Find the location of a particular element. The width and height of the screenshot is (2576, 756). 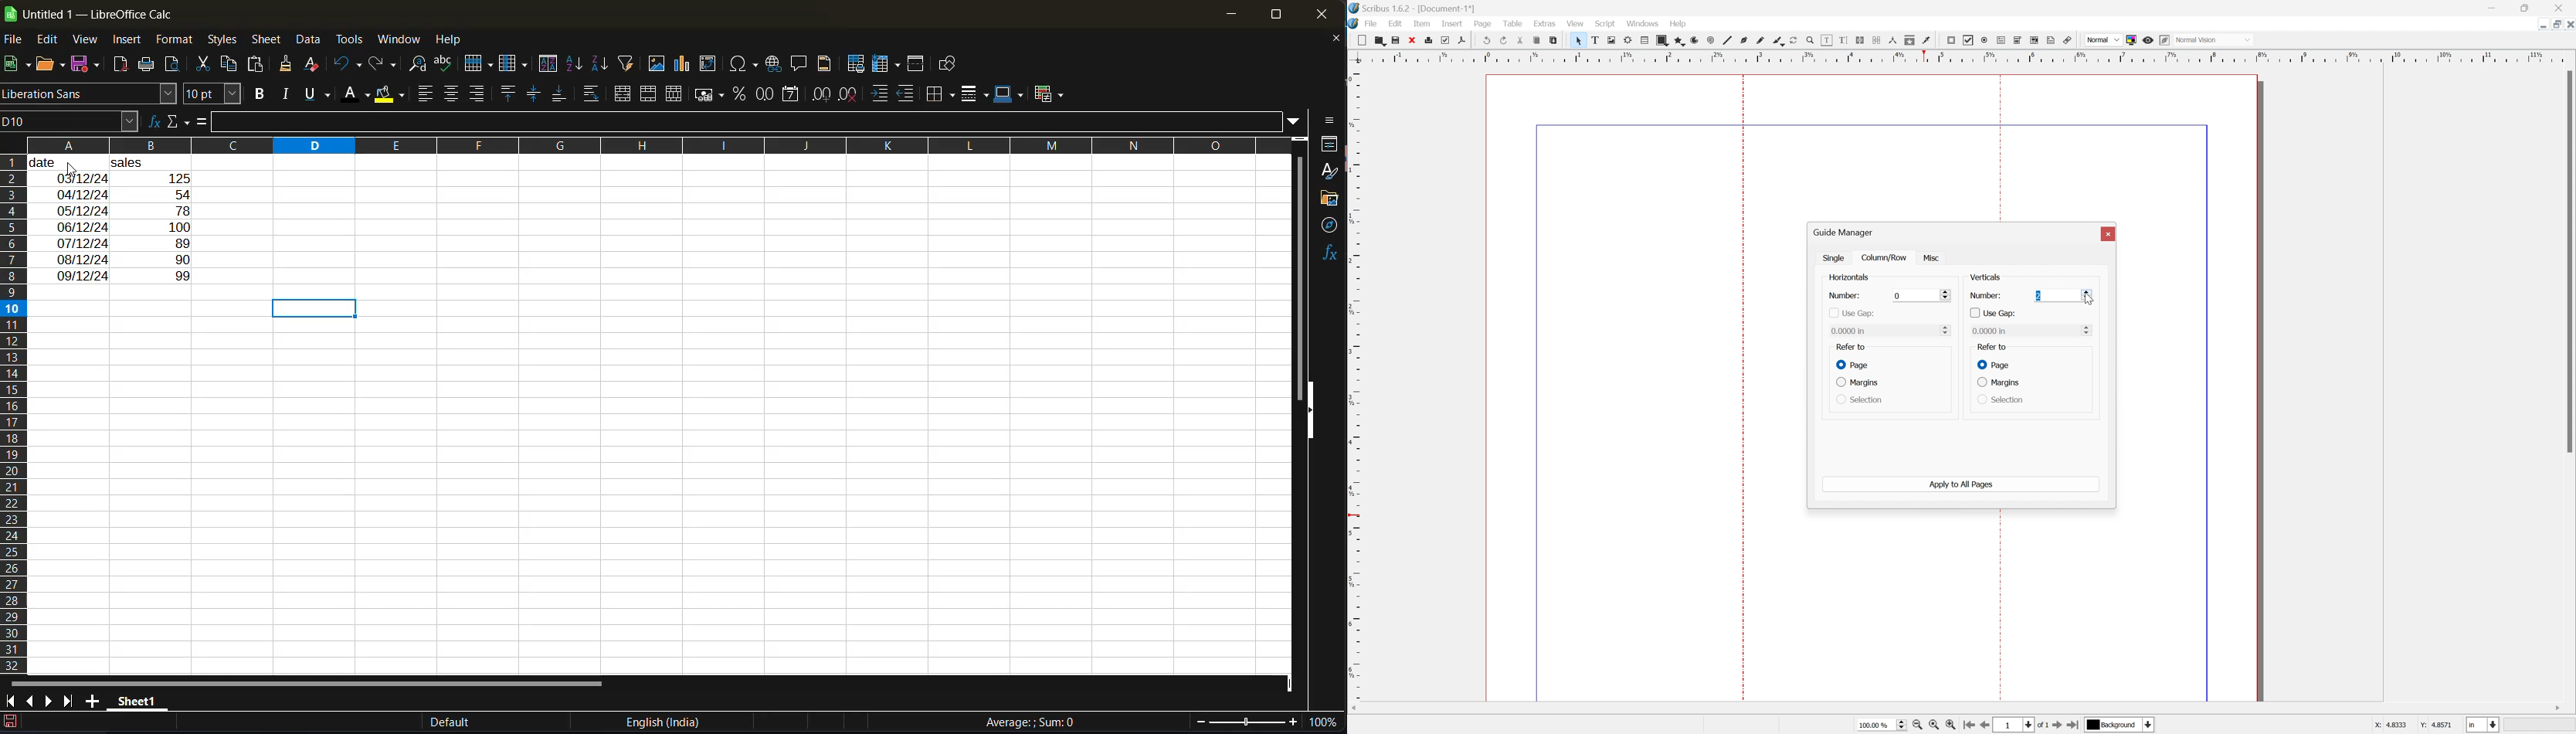

scroll bar is located at coordinates (1959, 709).